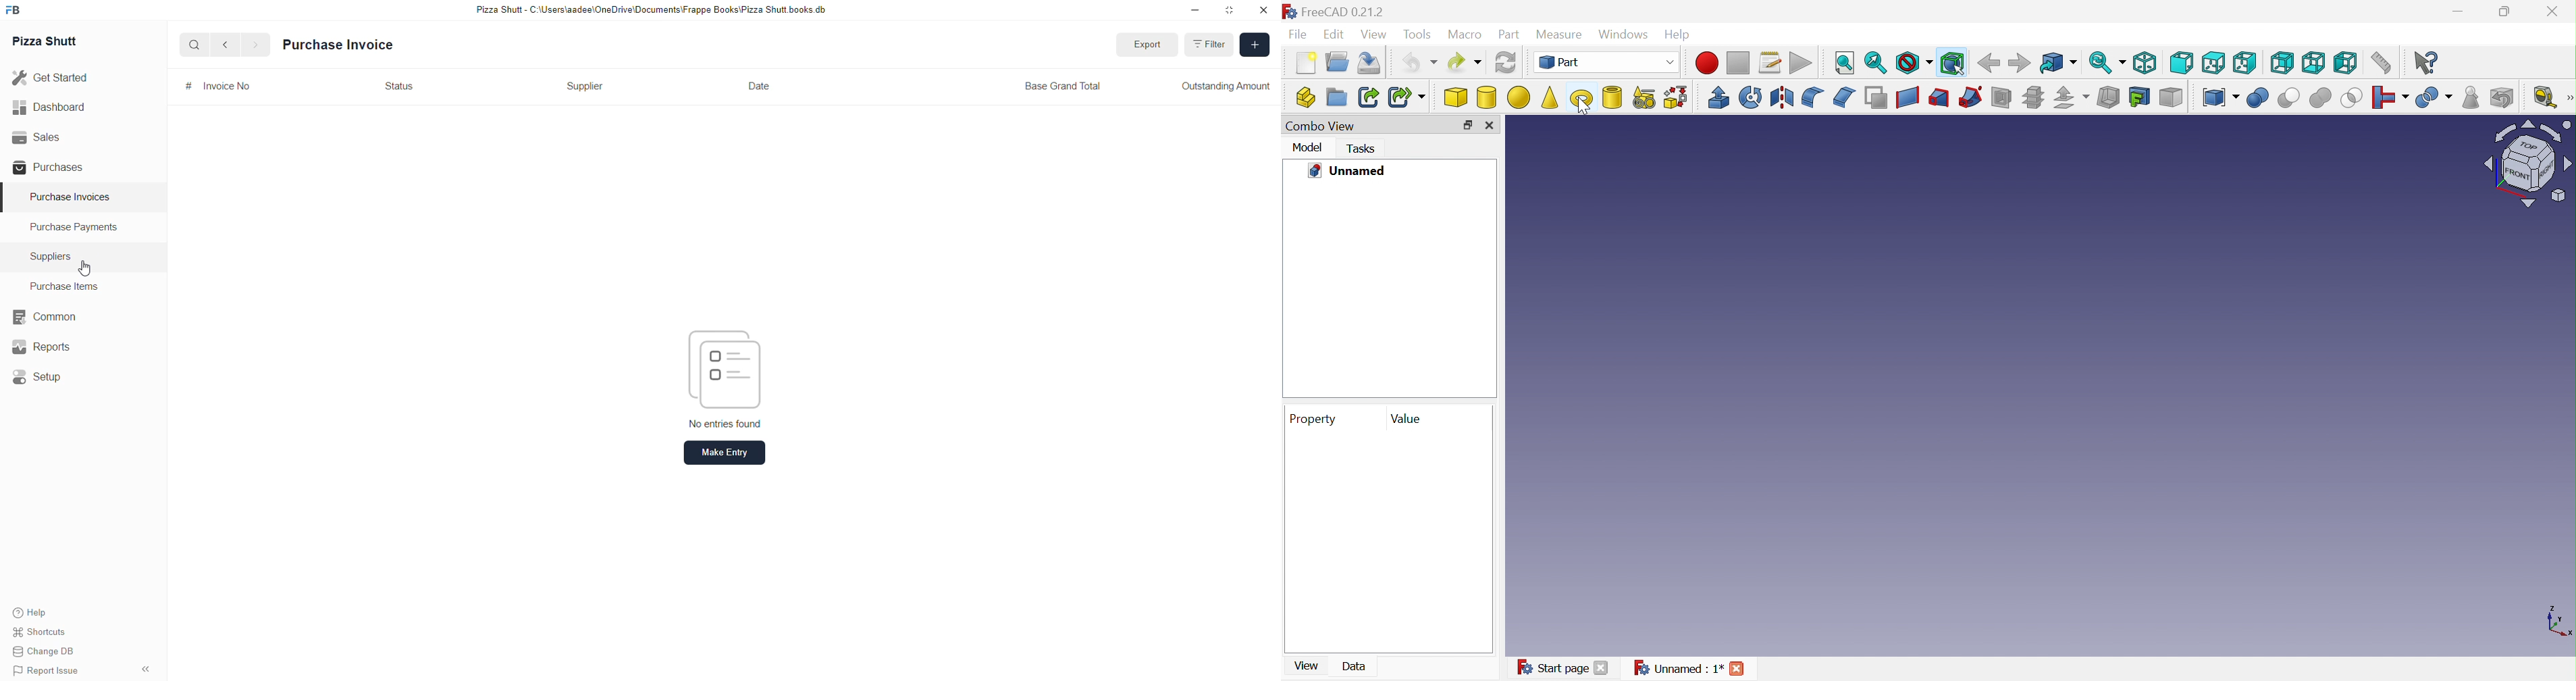 The height and width of the screenshot is (700, 2576). What do you see at coordinates (1581, 99) in the screenshot?
I see `Torus` at bounding box center [1581, 99].